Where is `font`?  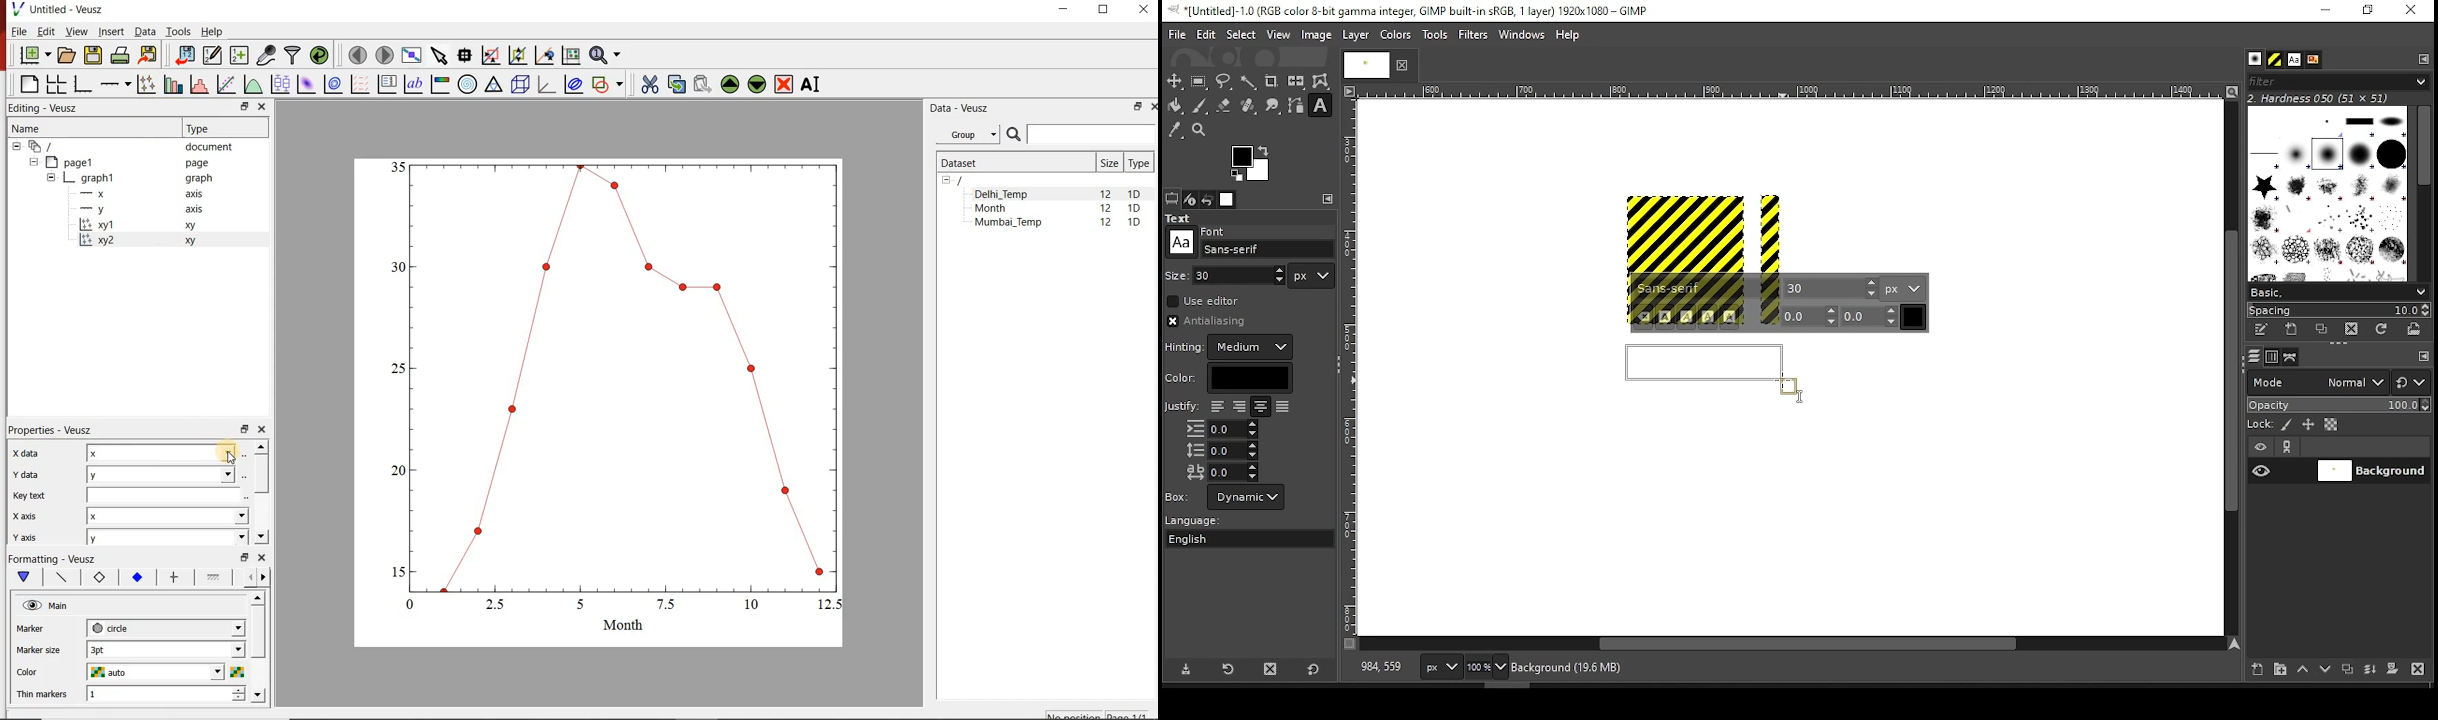
font is located at coordinates (1831, 287).